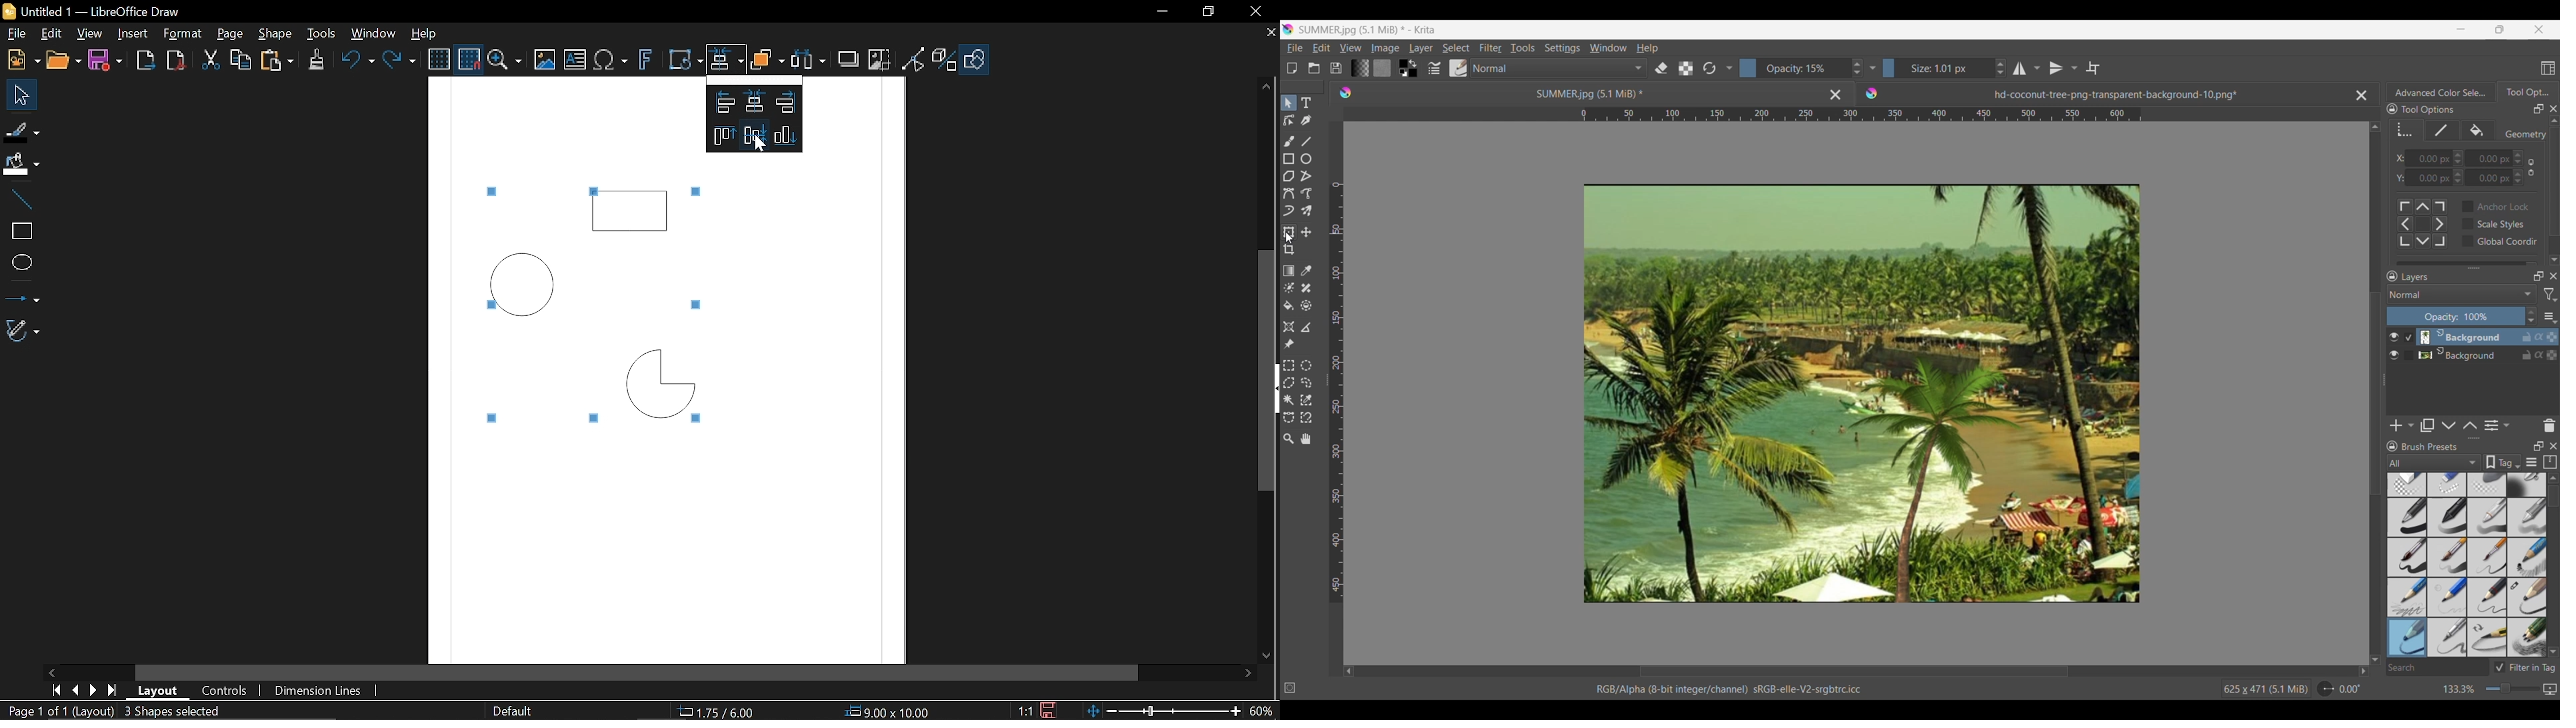 This screenshot has width=2576, height=728. I want to click on Insert text, so click(574, 60).